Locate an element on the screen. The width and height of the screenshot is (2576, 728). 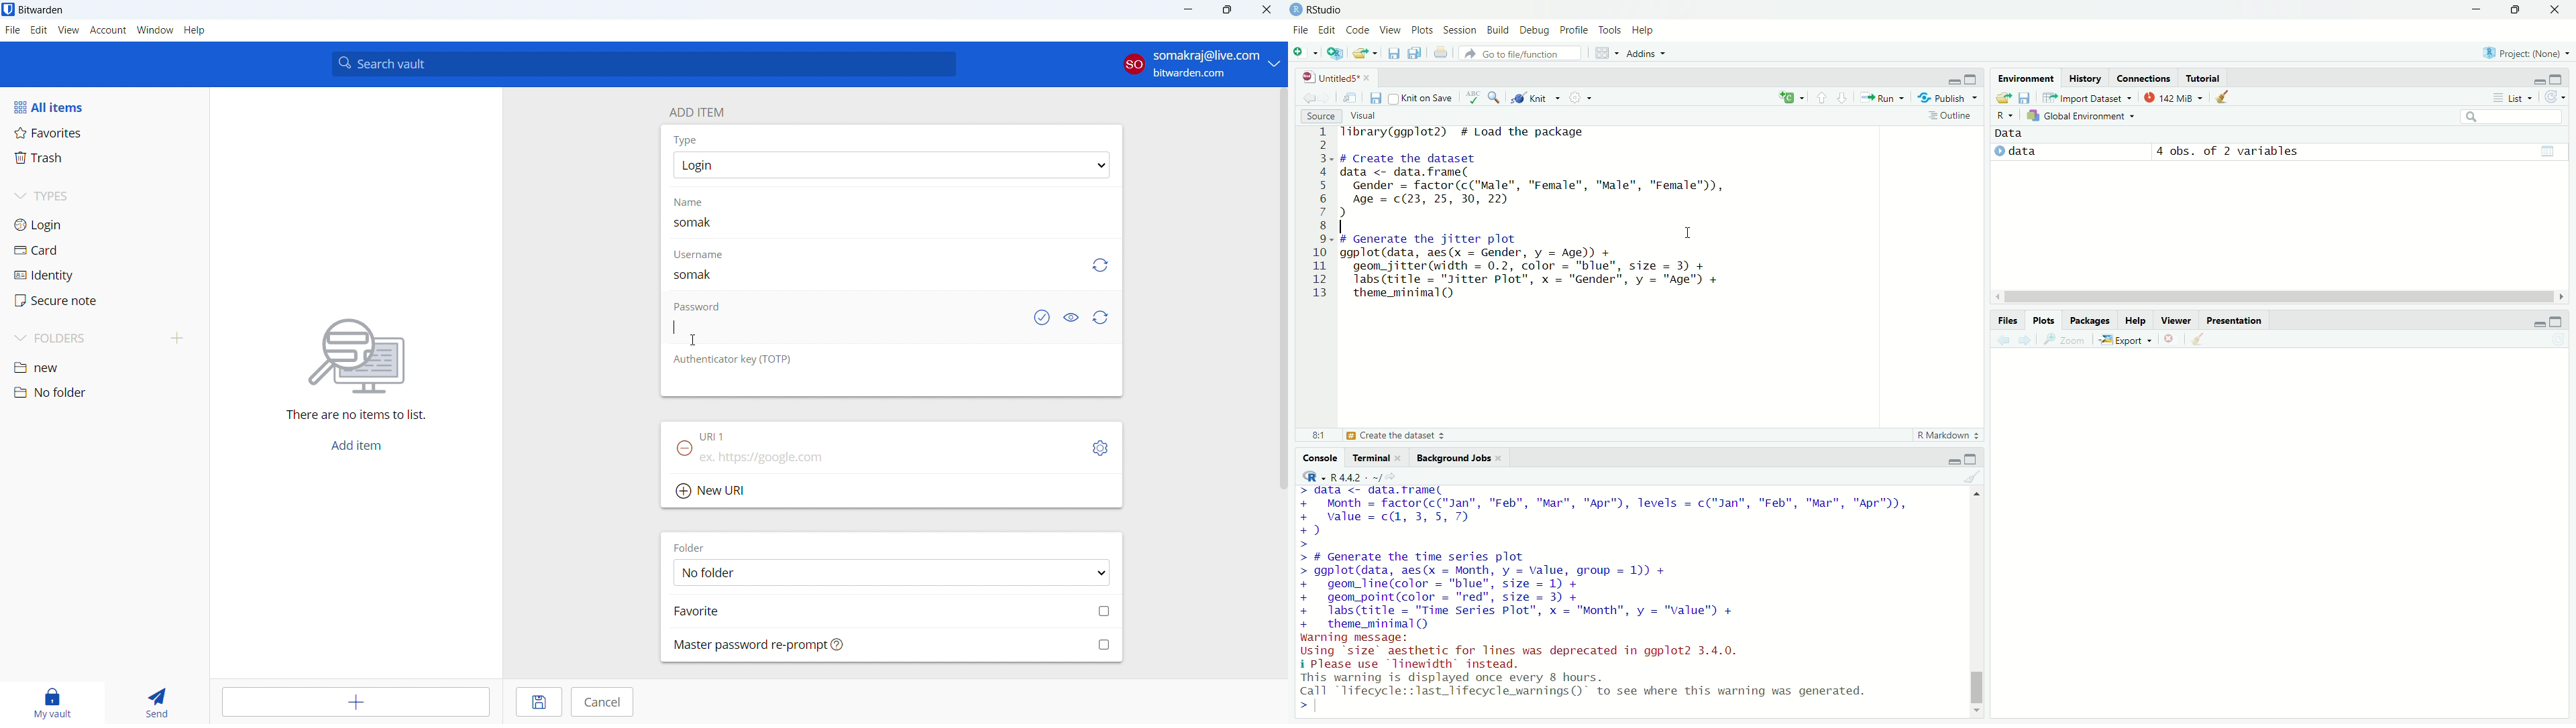
toggle visibility is located at coordinates (1071, 318).